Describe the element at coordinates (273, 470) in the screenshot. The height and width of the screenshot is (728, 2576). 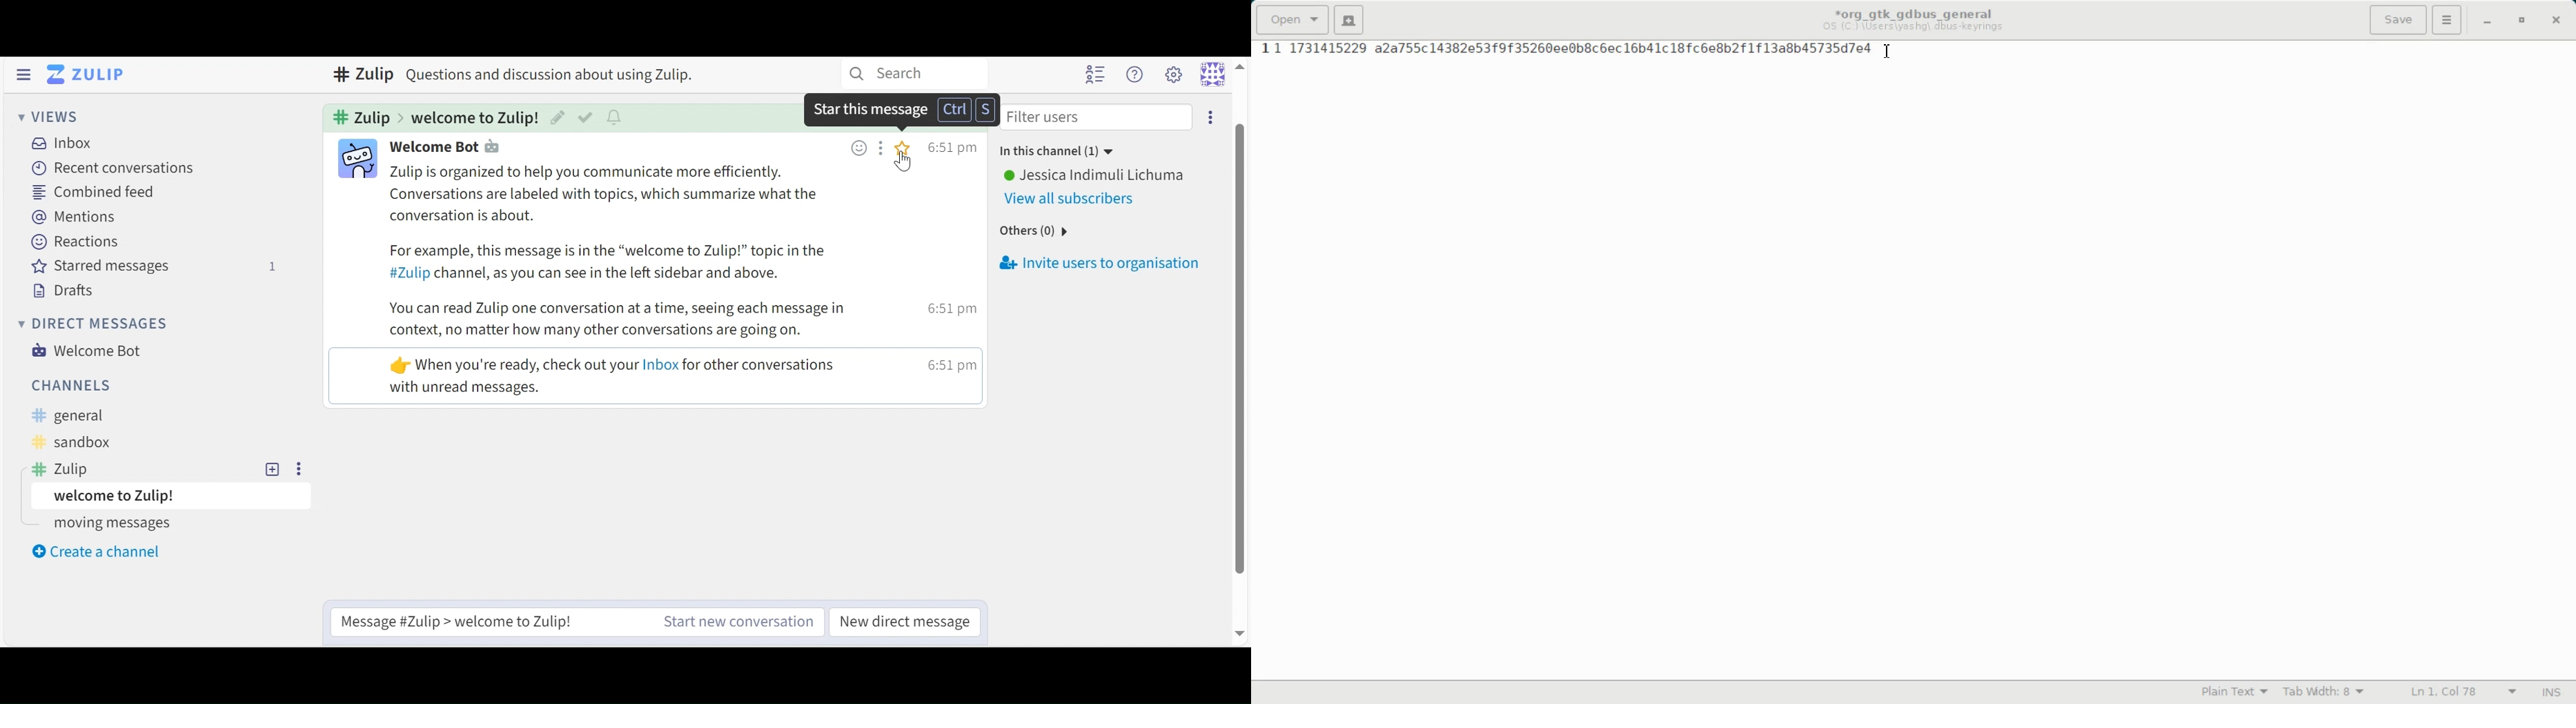
I see `Add topic` at that location.